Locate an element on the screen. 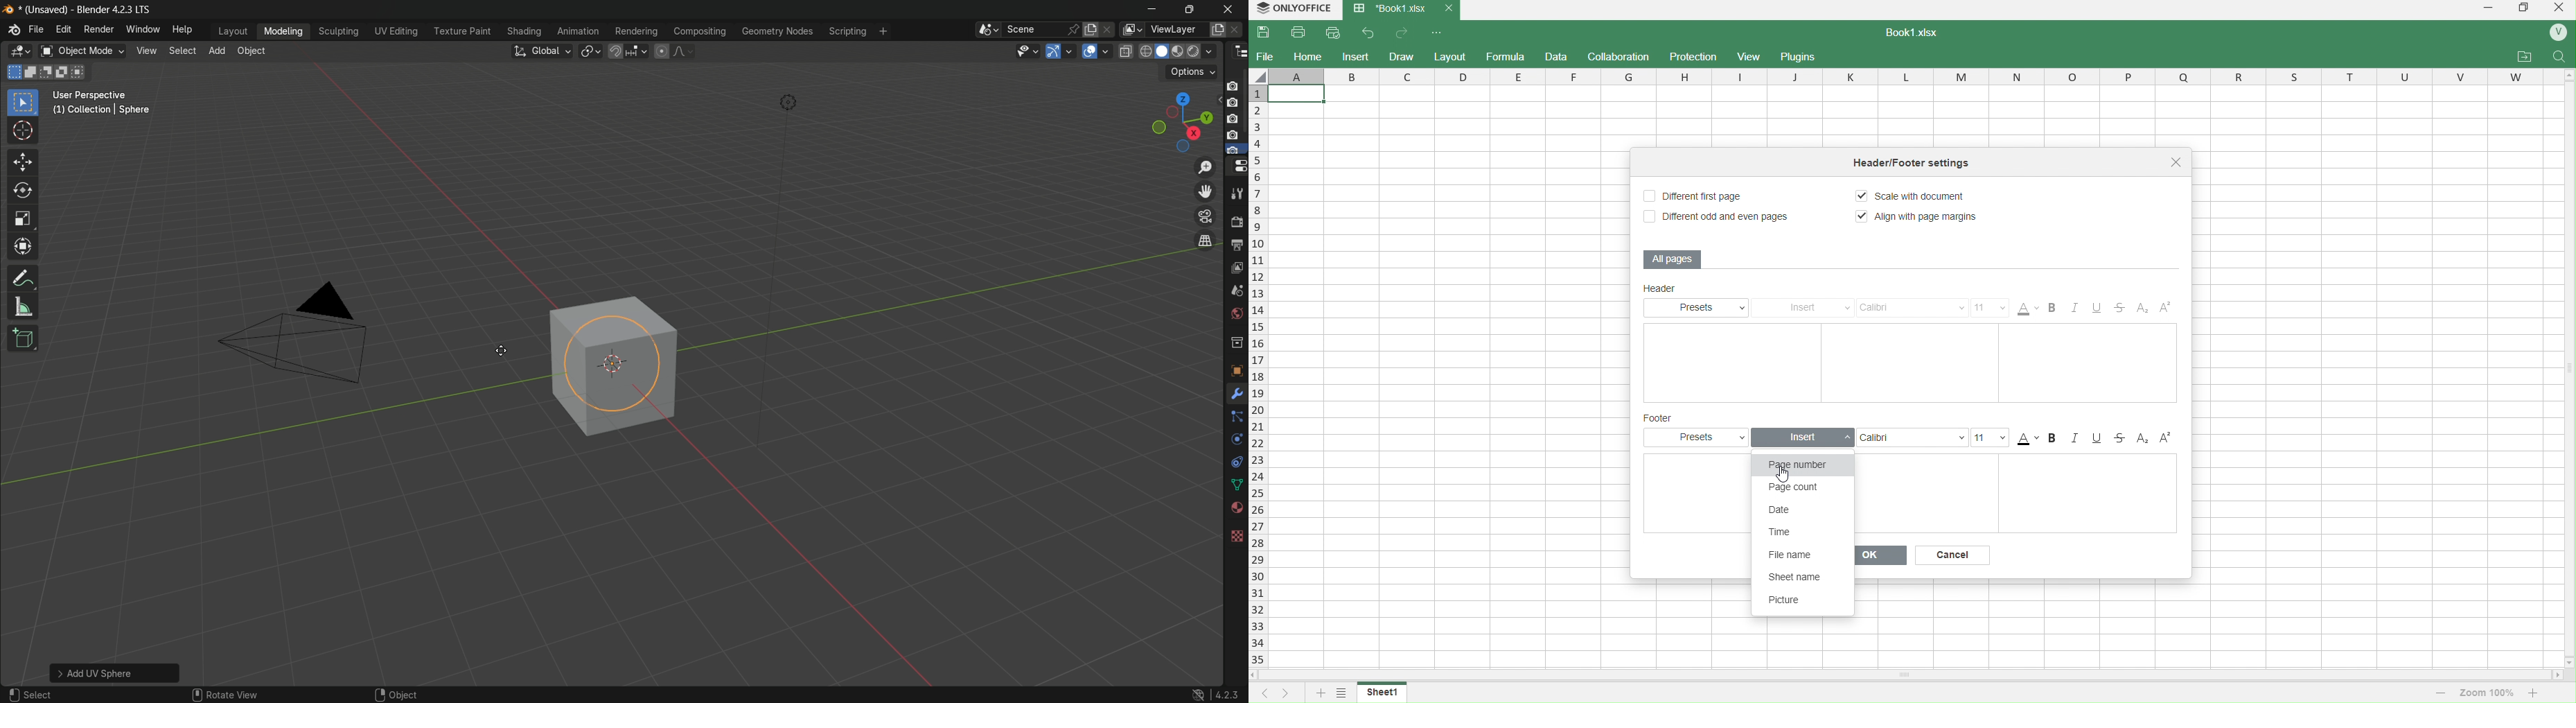 This screenshot has width=2576, height=728. windows is located at coordinates (2523, 10).